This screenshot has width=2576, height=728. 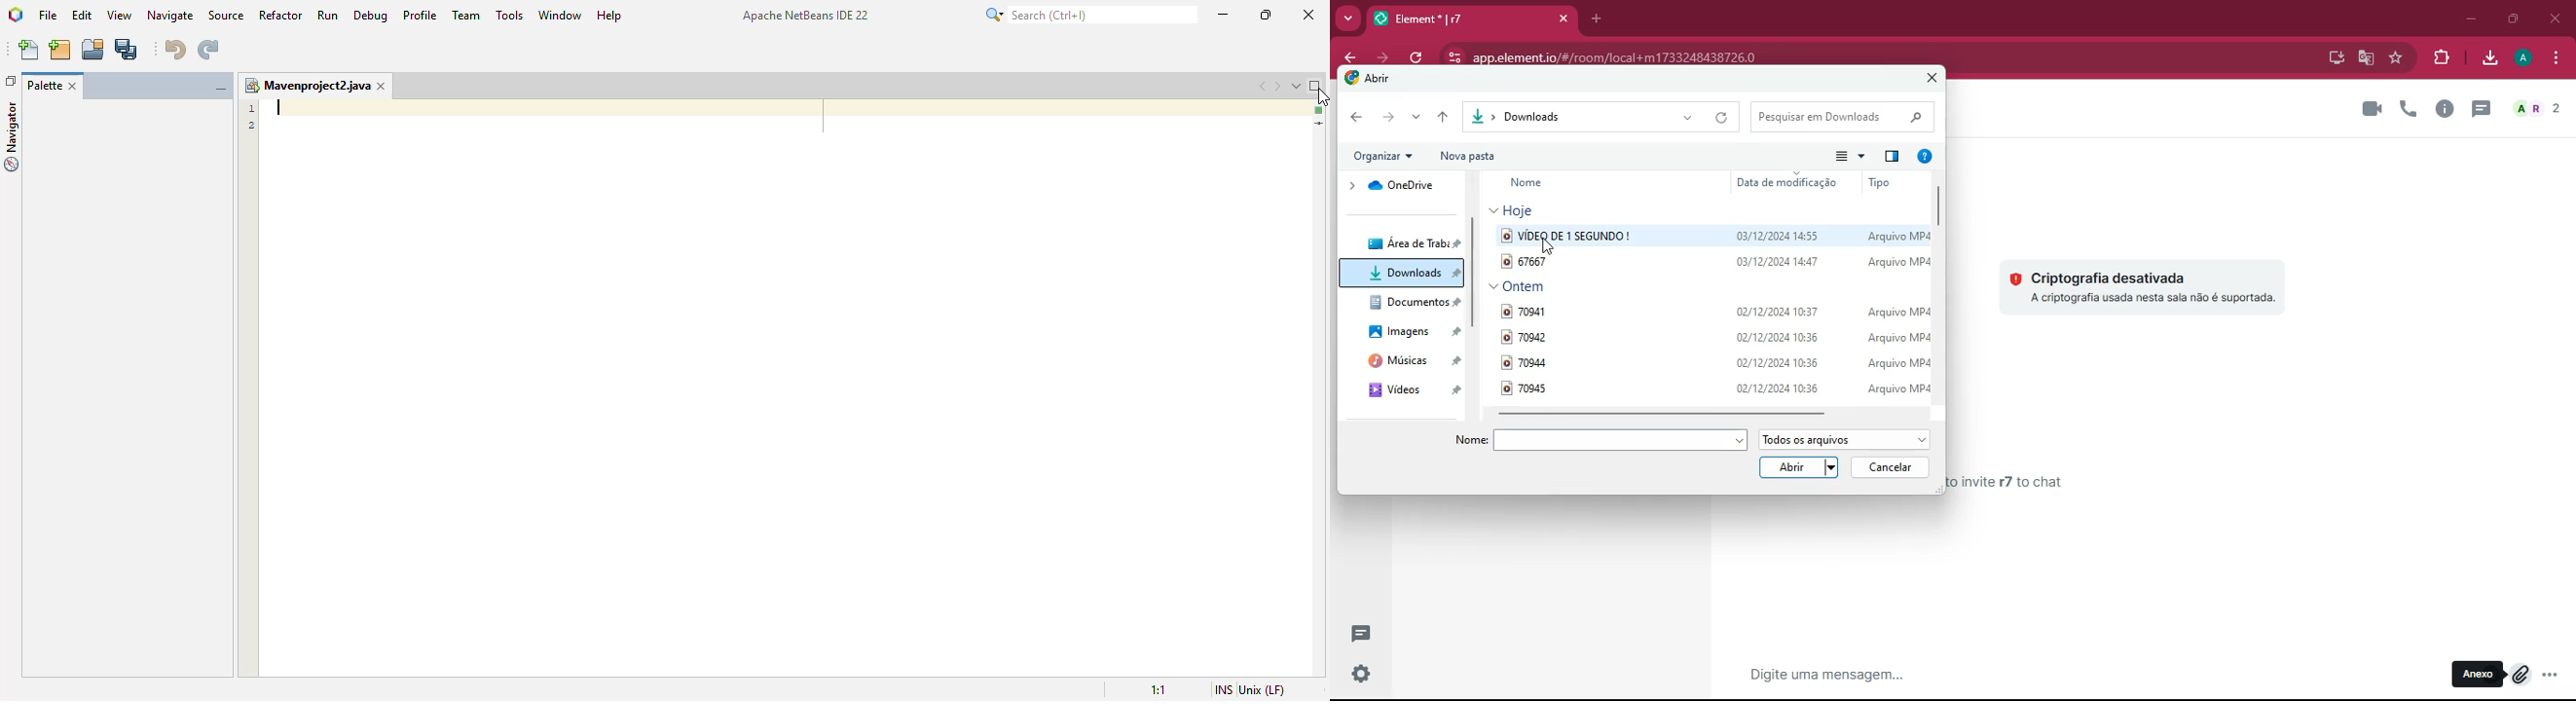 I want to click on onedrive, so click(x=1402, y=185).